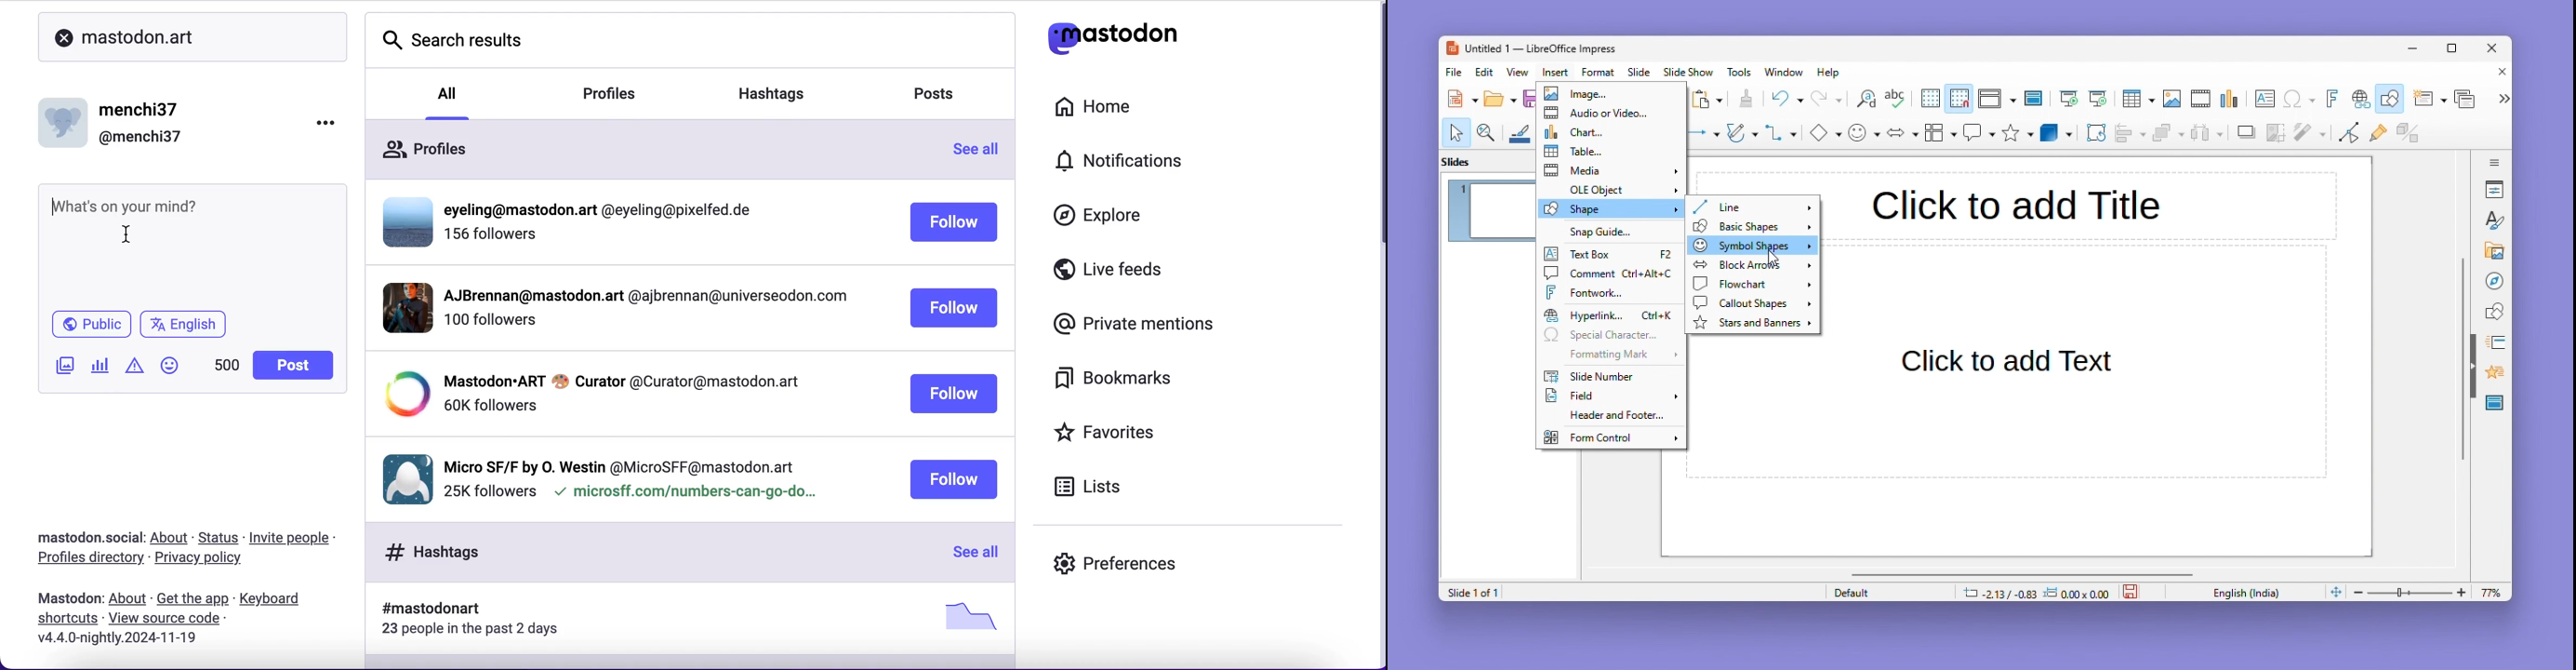  Describe the element at coordinates (2247, 136) in the screenshot. I see `Shadow` at that location.